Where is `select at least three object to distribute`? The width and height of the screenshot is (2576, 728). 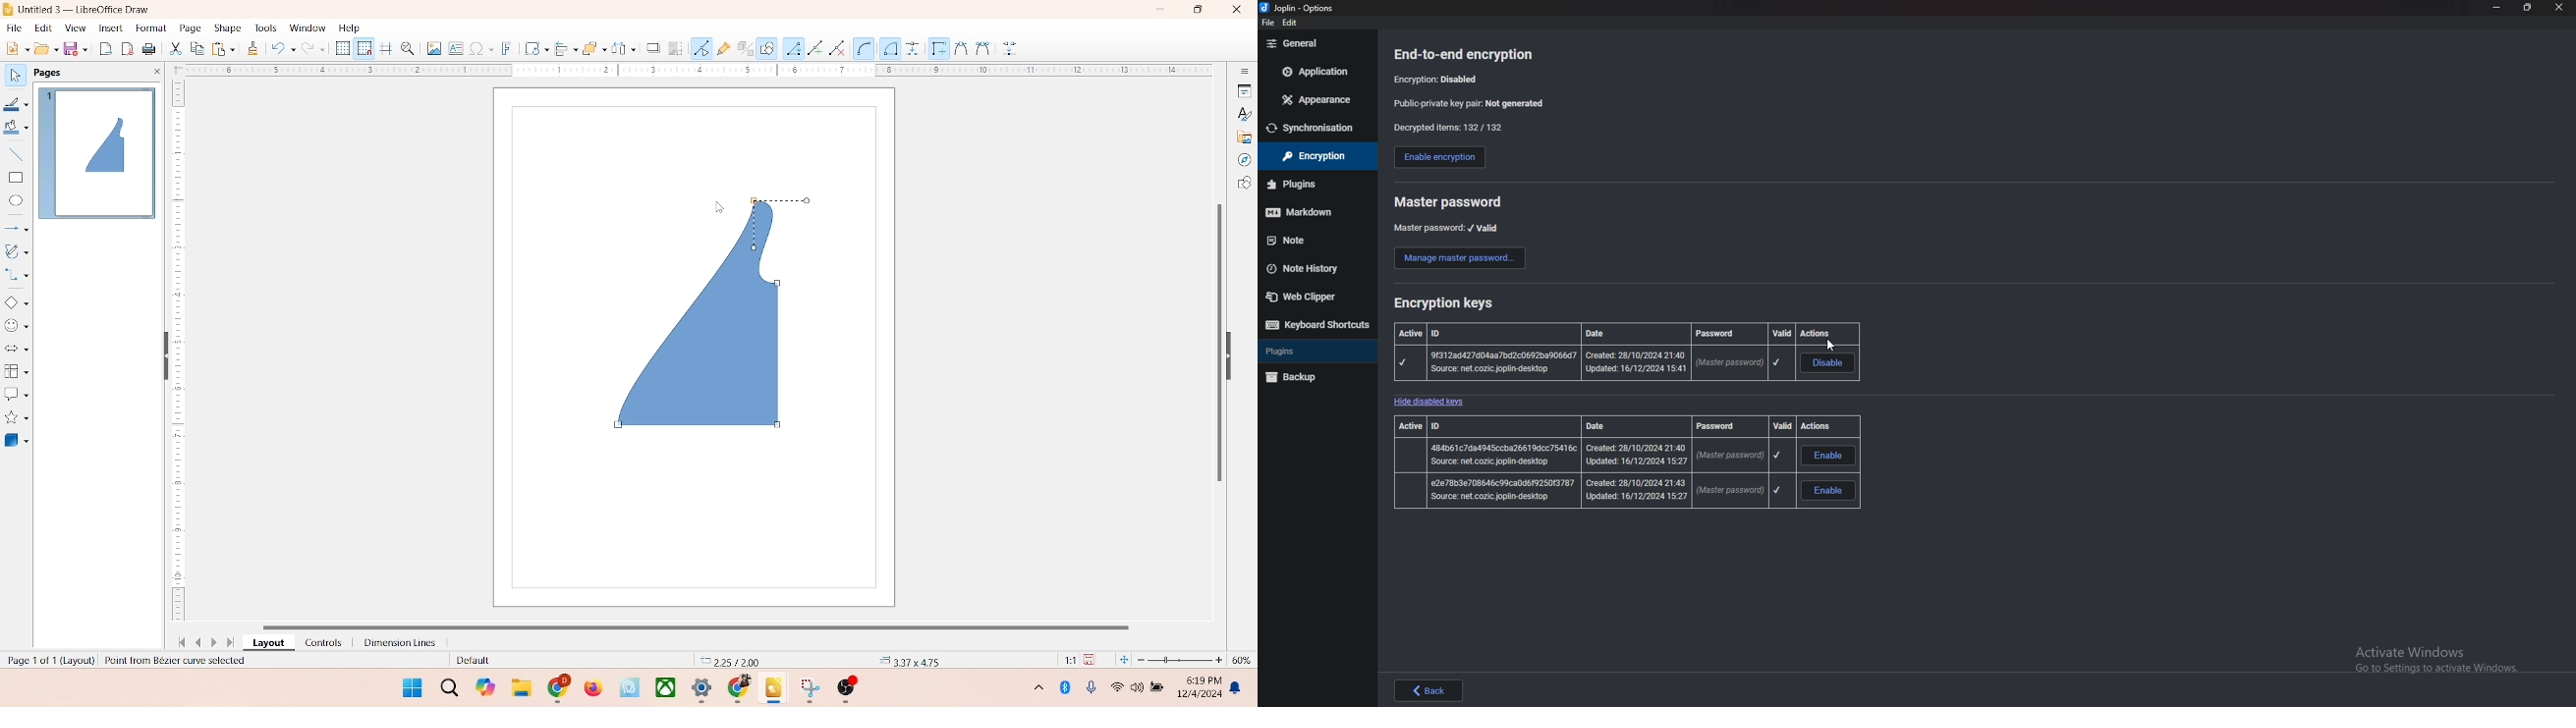 select at least three object to distribute is located at coordinates (619, 49).